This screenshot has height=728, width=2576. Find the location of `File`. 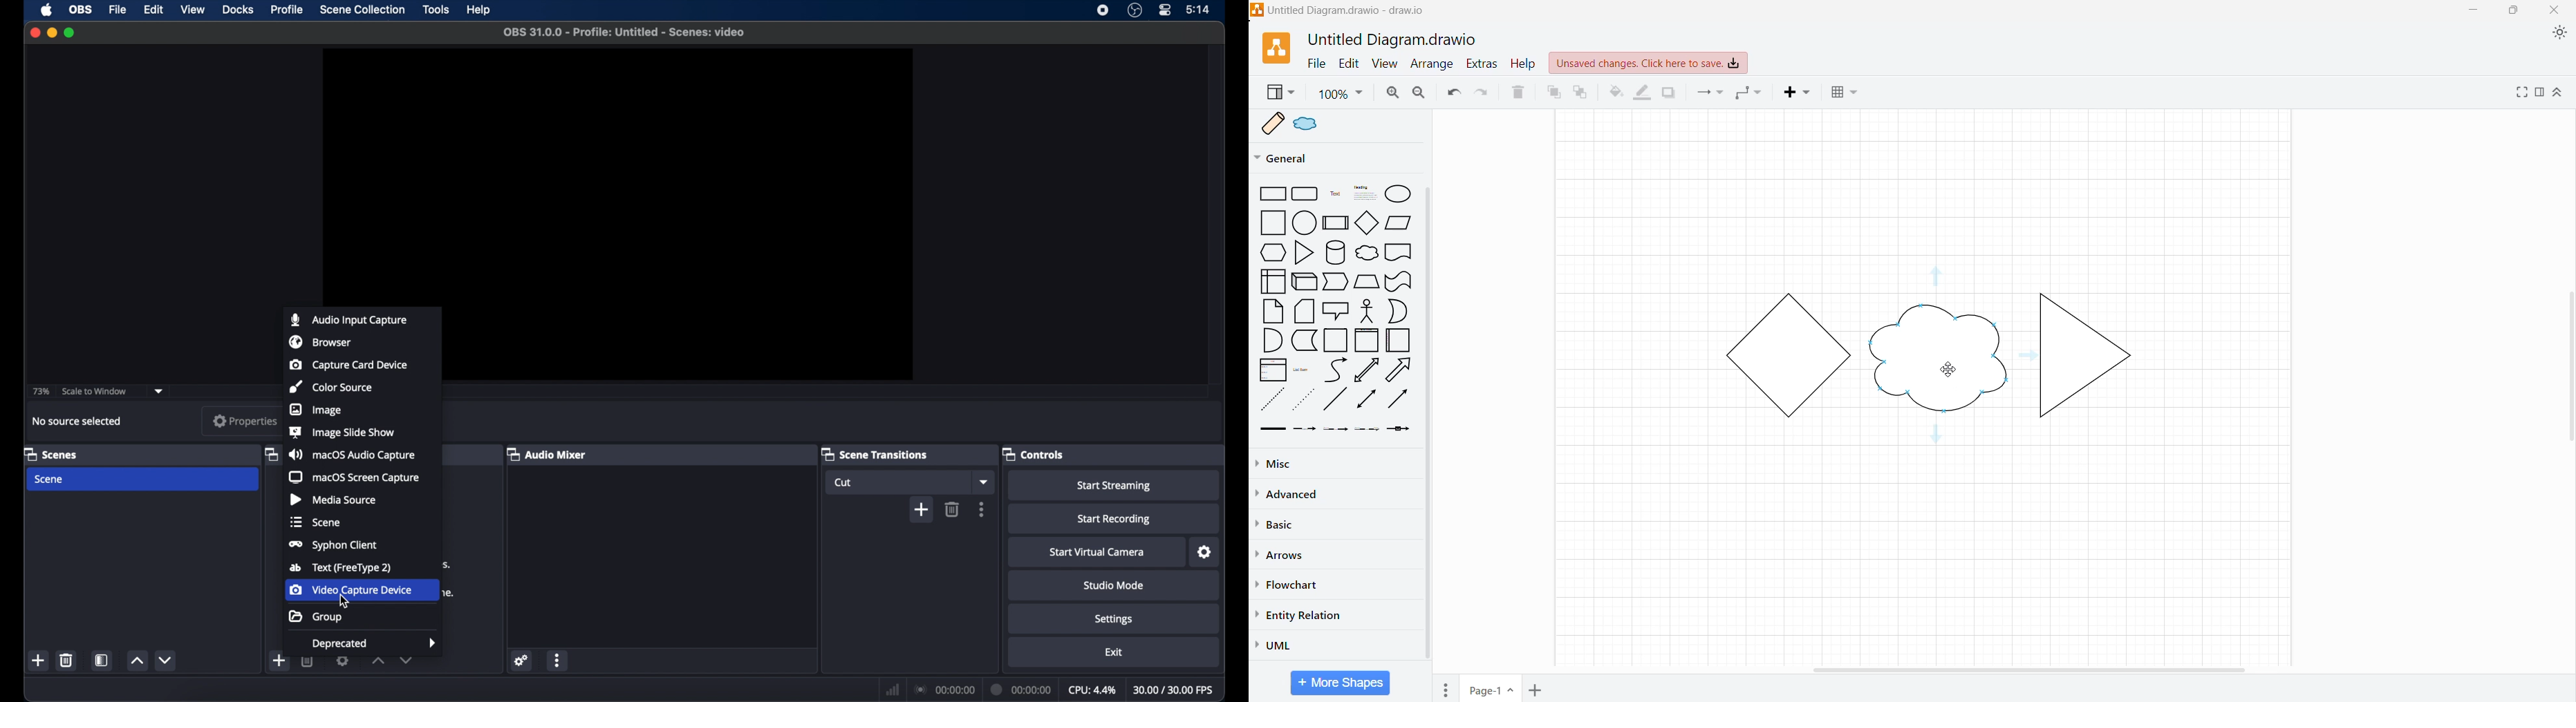

File is located at coordinates (1316, 64).